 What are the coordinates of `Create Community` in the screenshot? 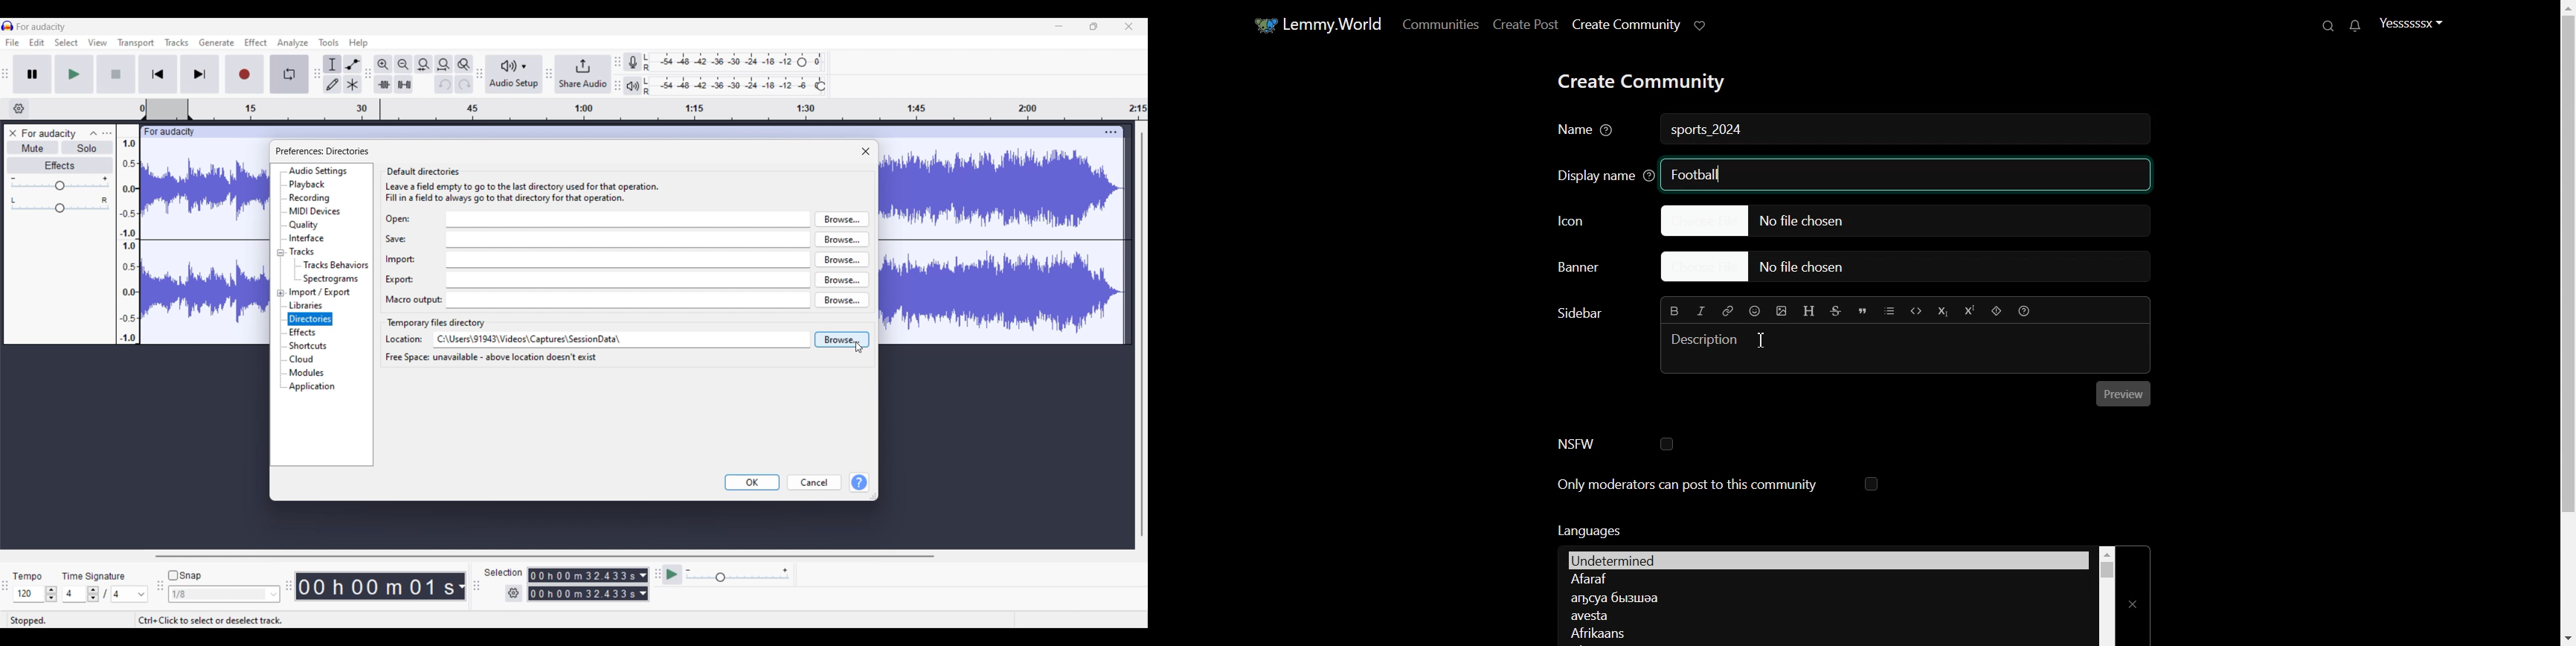 It's located at (1625, 25).